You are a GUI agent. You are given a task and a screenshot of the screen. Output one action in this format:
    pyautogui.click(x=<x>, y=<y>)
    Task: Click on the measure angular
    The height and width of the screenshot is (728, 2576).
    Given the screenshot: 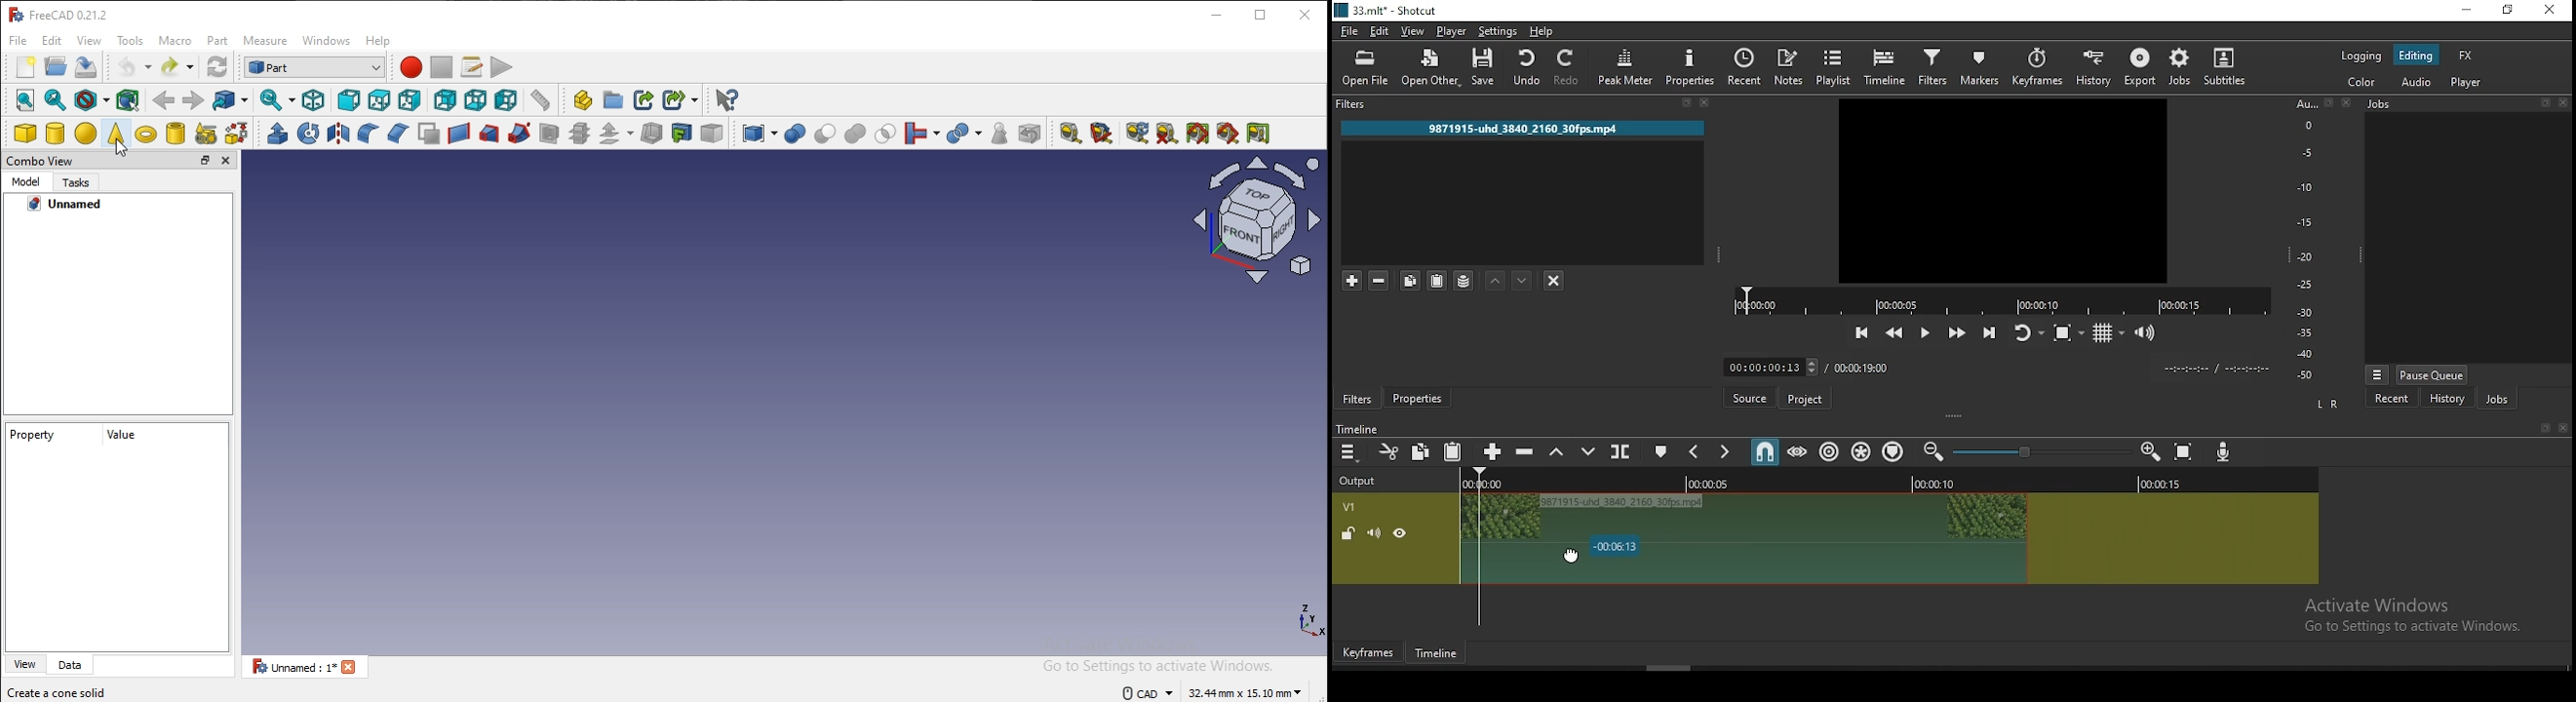 What is the action you would take?
    pyautogui.click(x=1104, y=131)
    